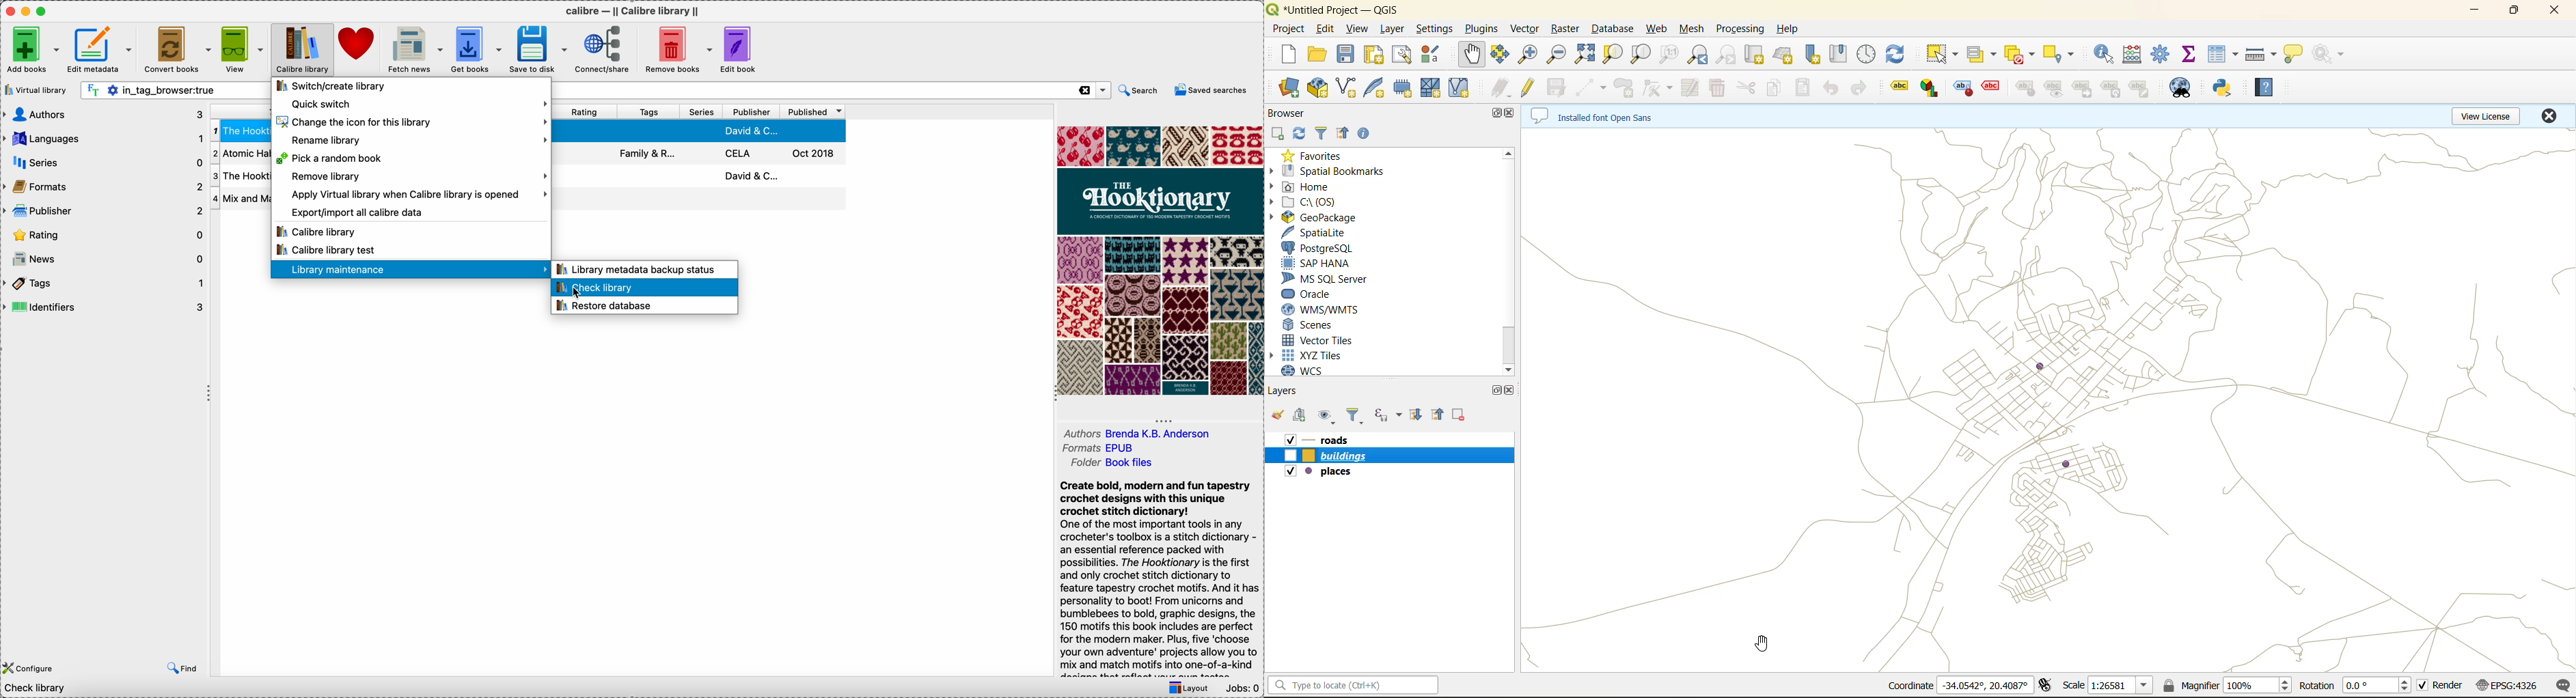 Image resolution: width=2576 pixels, height=700 pixels. What do you see at coordinates (45, 9) in the screenshot?
I see `maximize app` at bounding box center [45, 9].